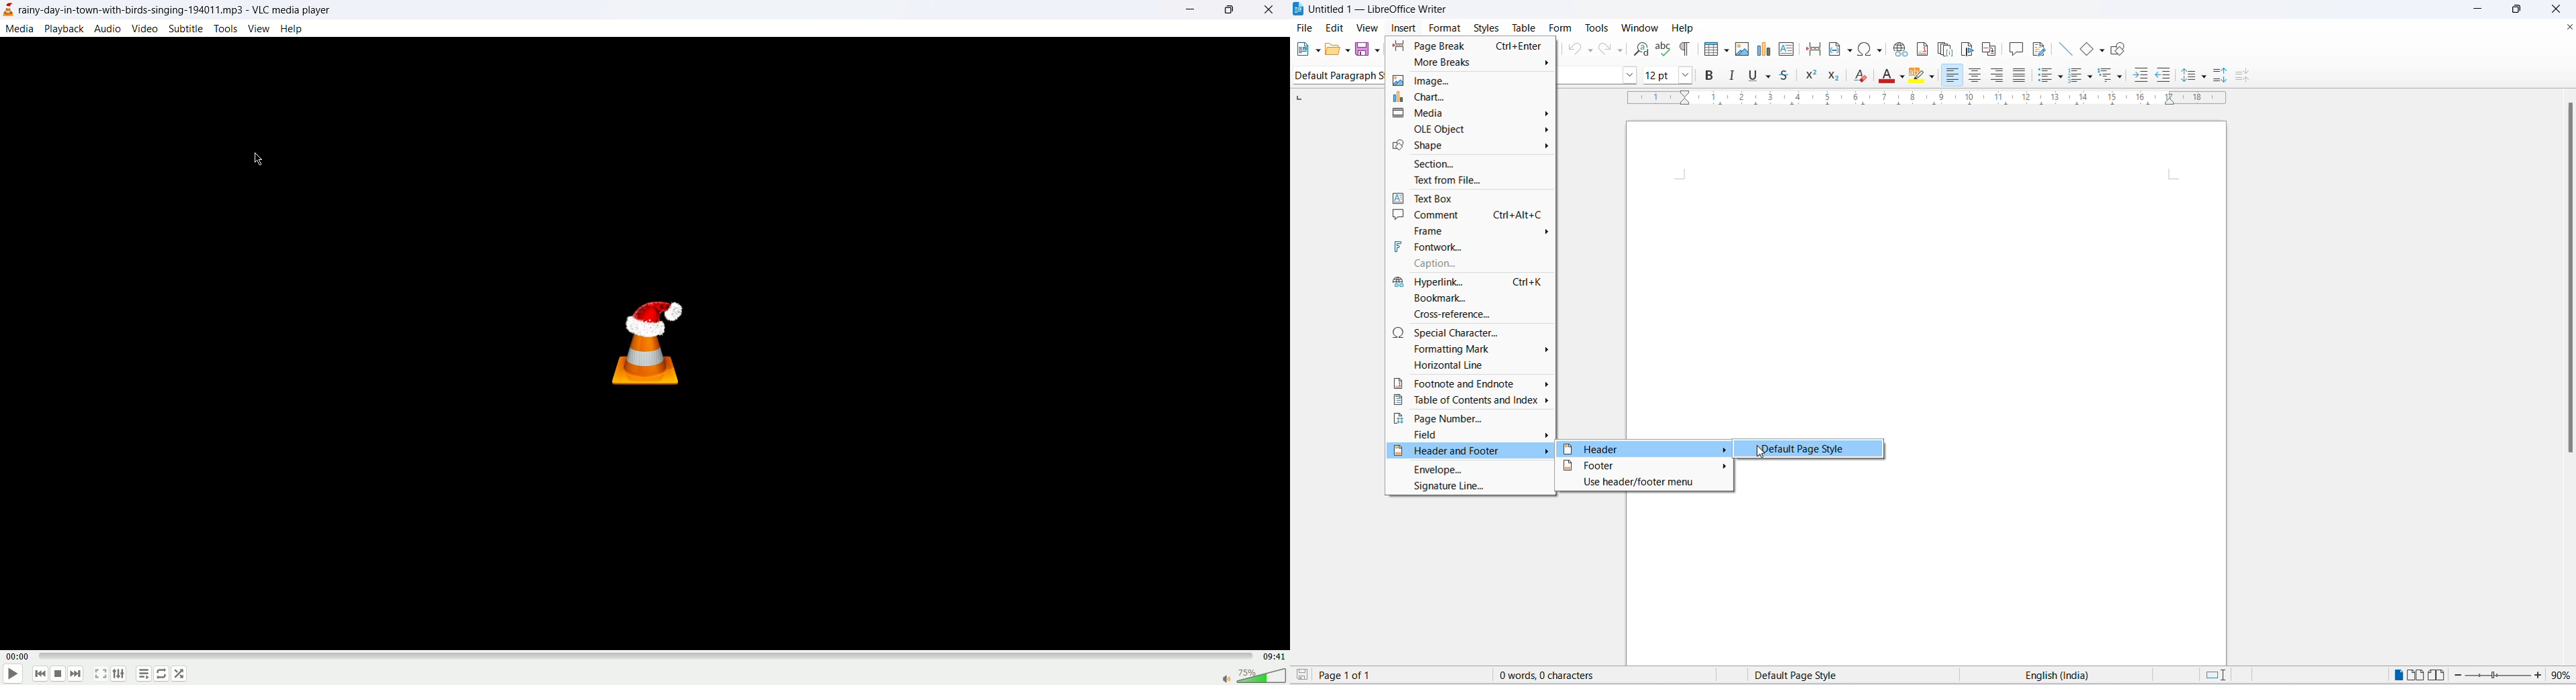 The image size is (2576, 700). What do you see at coordinates (186, 30) in the screenshot?
I see `subtitle` at bounding box center [186, 30].